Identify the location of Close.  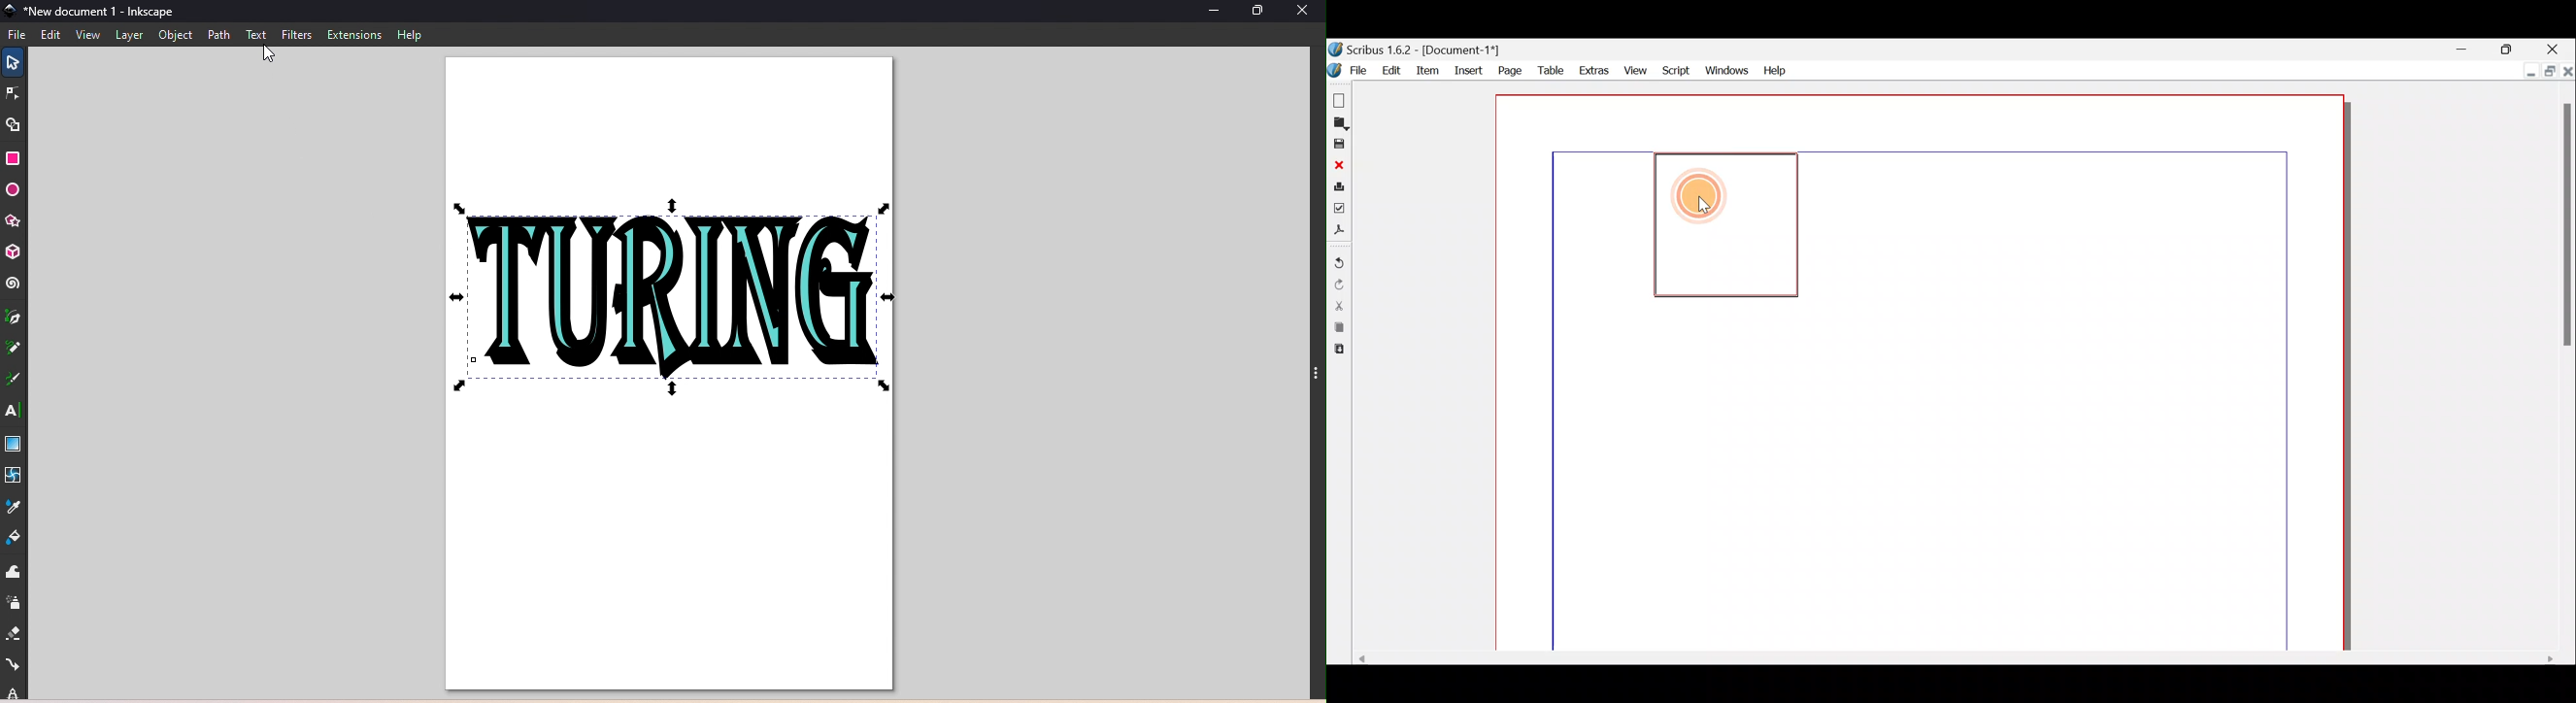
(2568, 70).